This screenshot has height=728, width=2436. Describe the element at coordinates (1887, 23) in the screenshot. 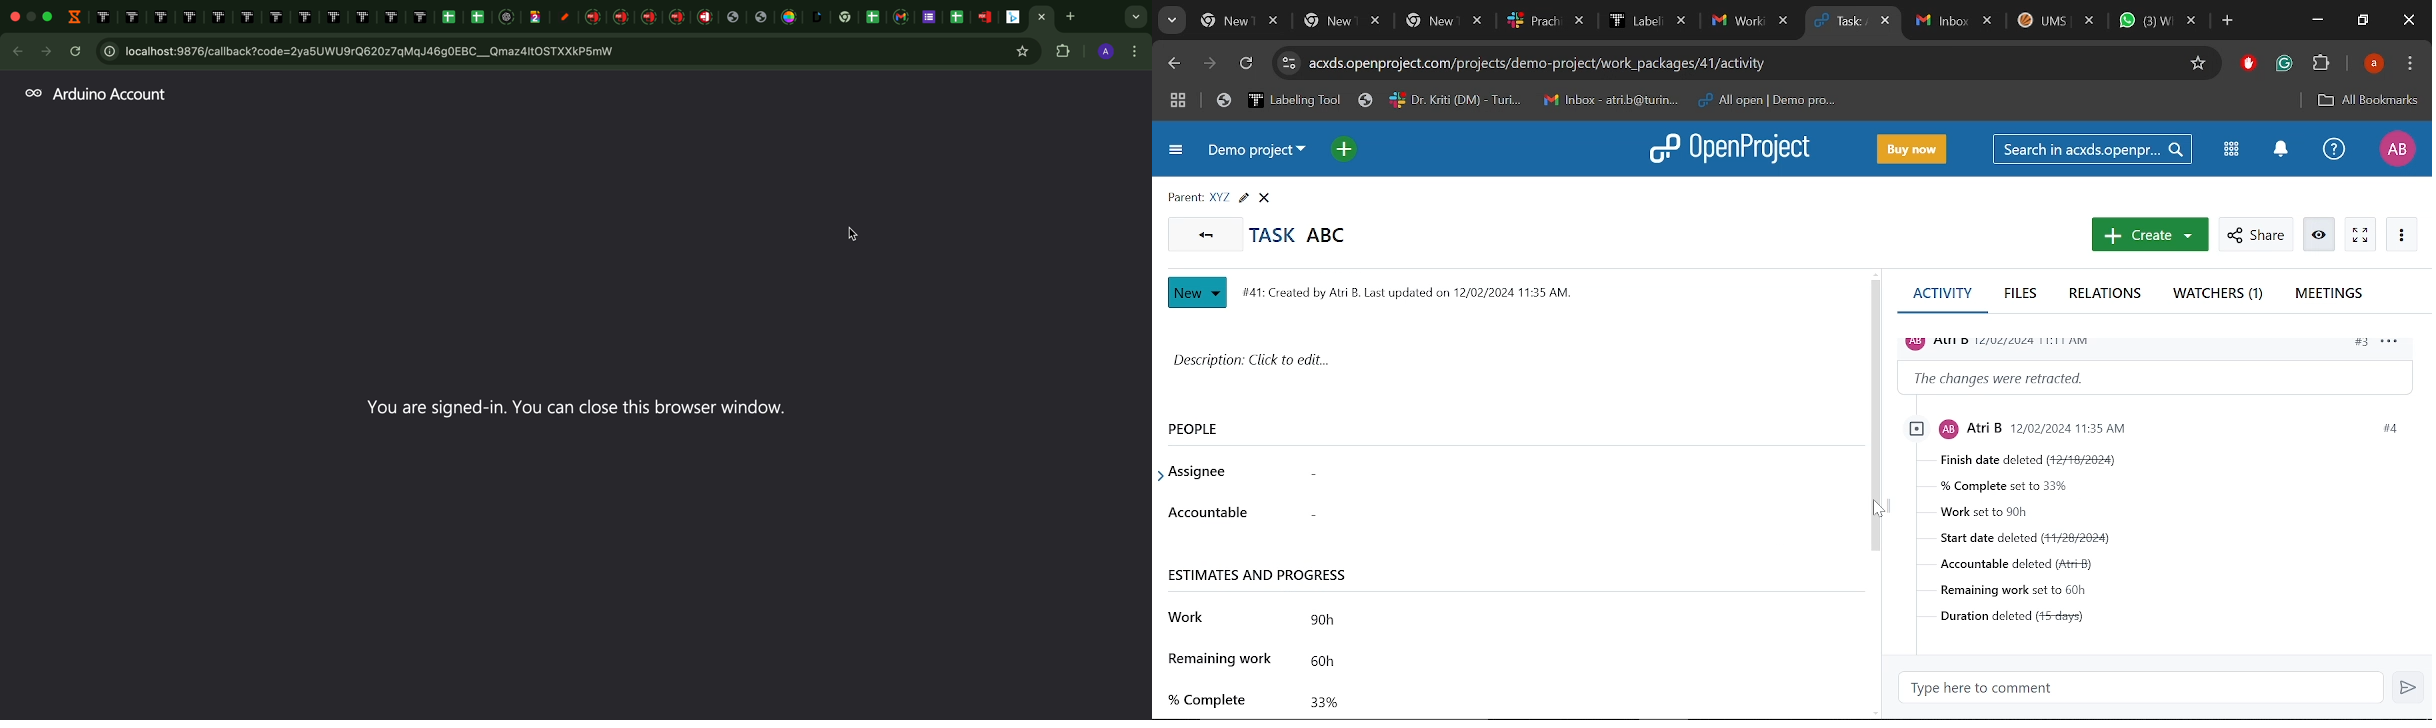

I see `Close current tab` at that location.